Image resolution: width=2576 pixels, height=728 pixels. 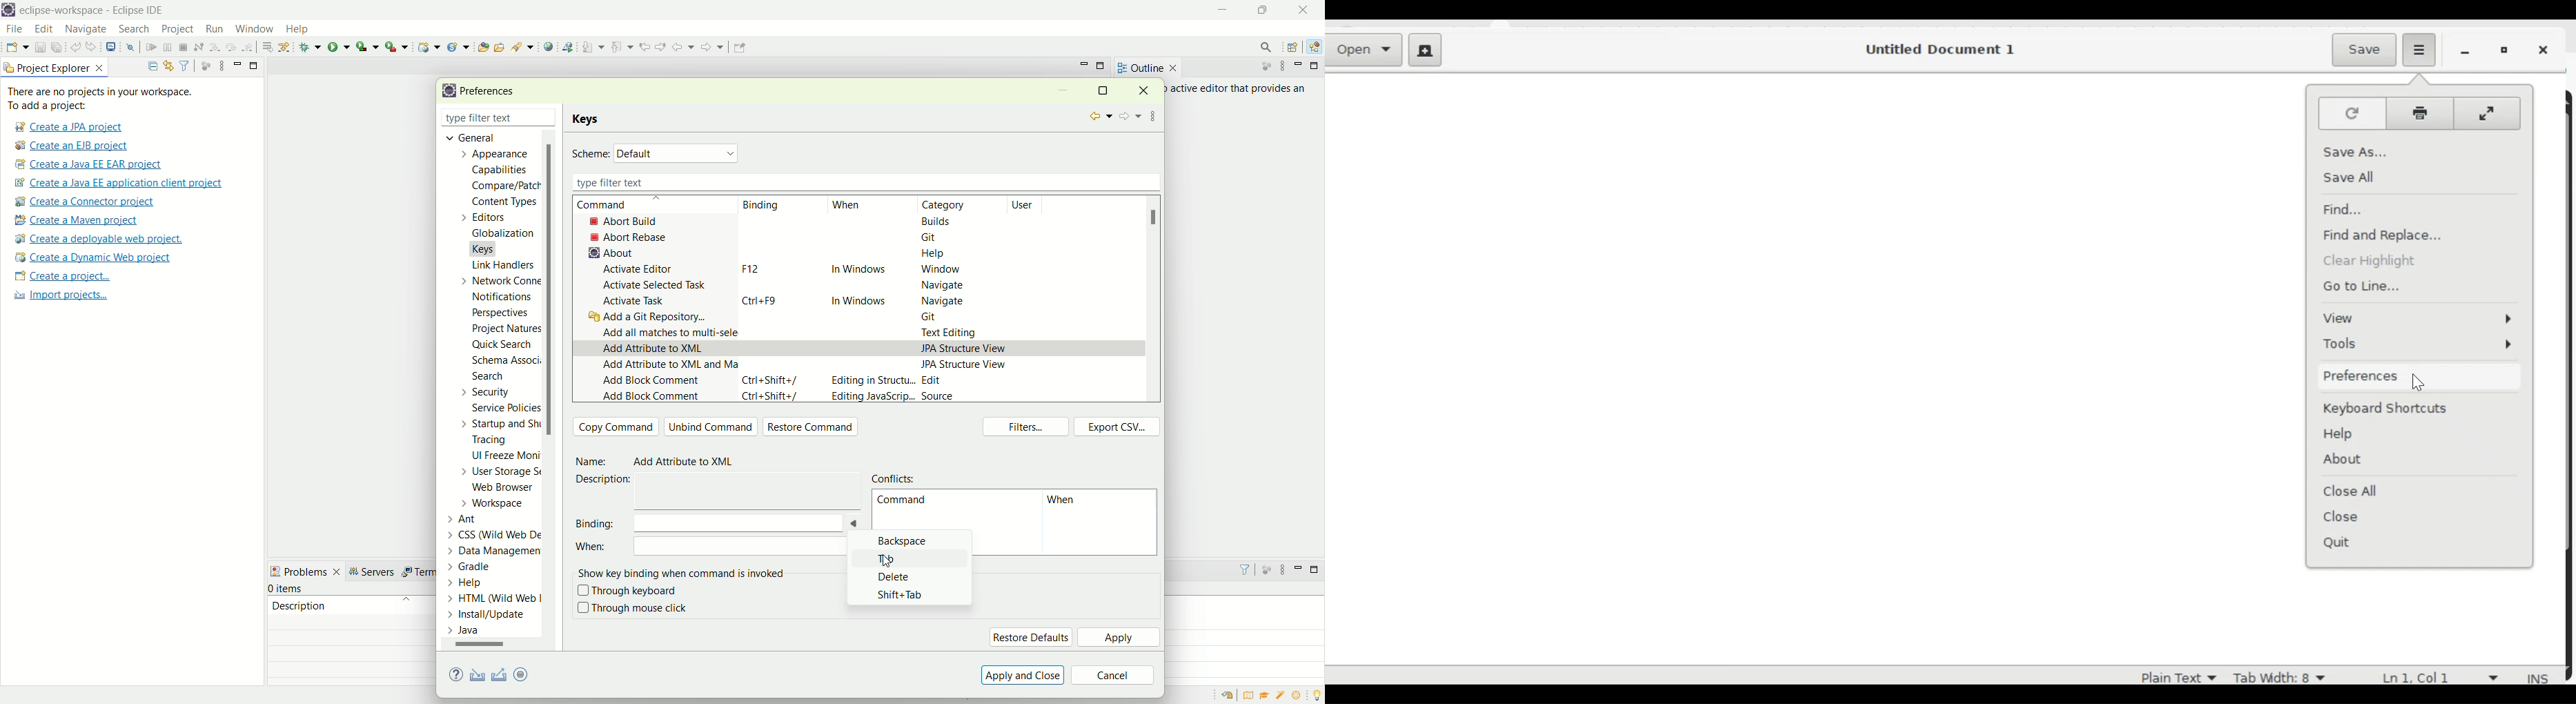 I want to click on Open, so click(x=1367, y=51).